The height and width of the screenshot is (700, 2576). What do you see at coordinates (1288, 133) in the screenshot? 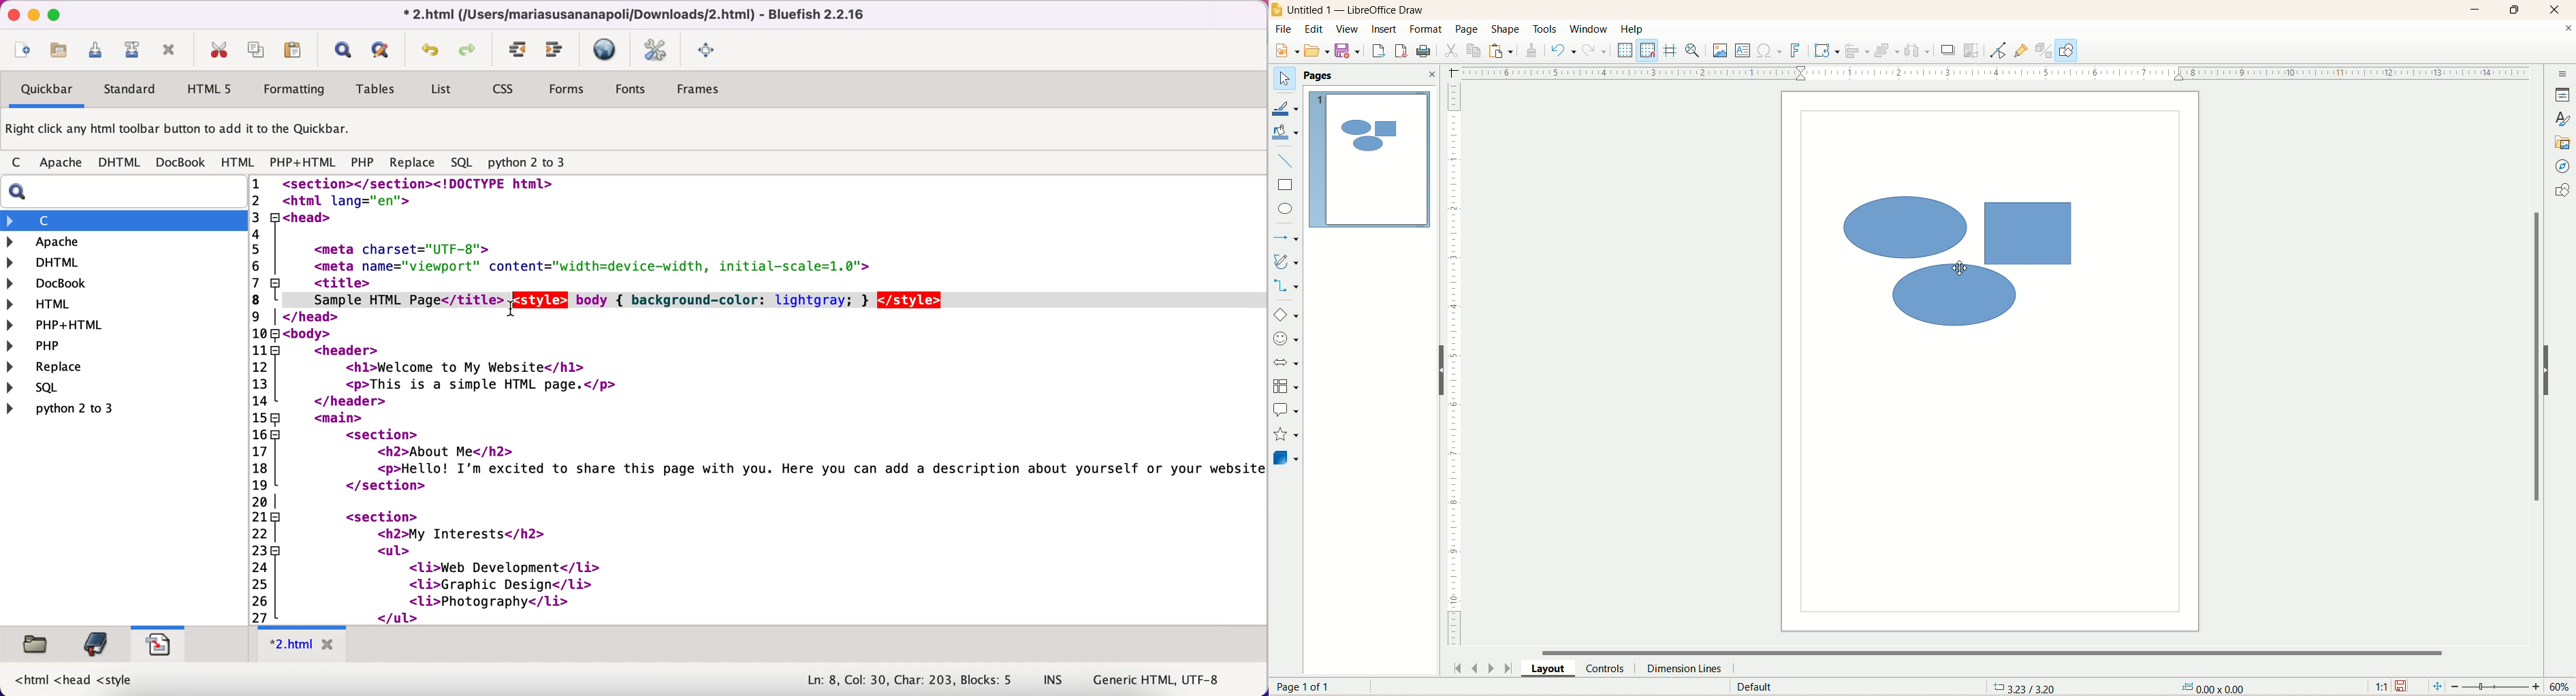
I see `fill color` at bounding box center [1288, 133].